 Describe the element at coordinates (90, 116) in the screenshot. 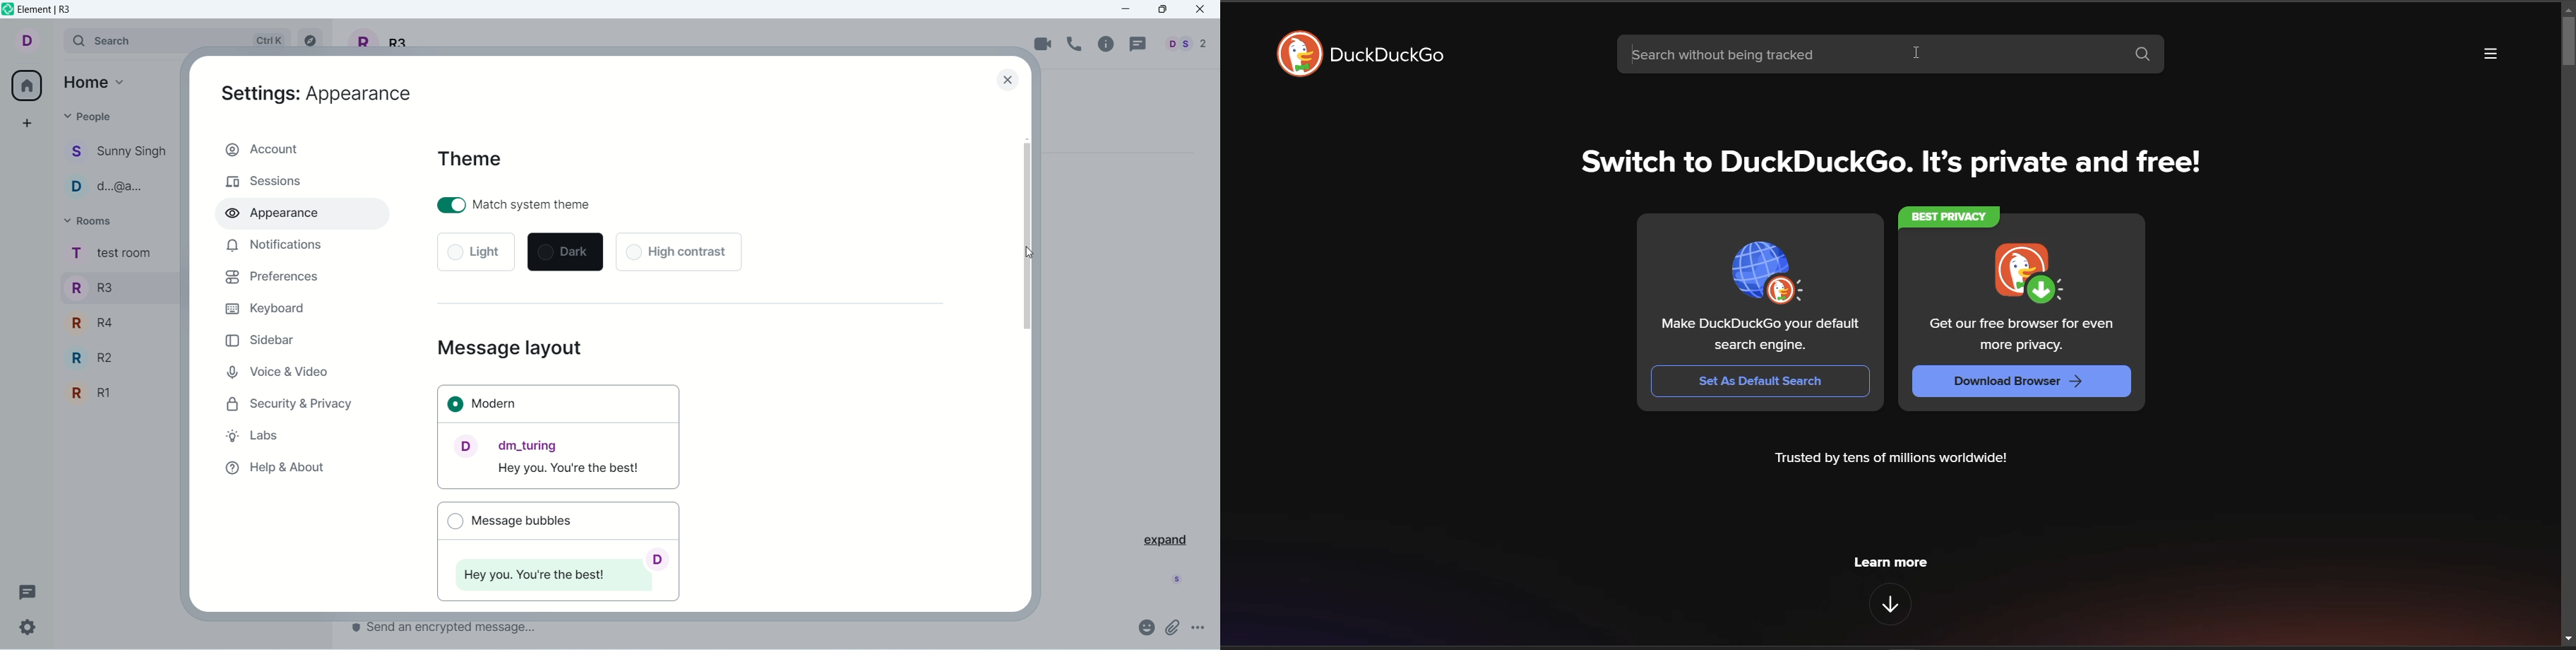

I see `people` at that location.